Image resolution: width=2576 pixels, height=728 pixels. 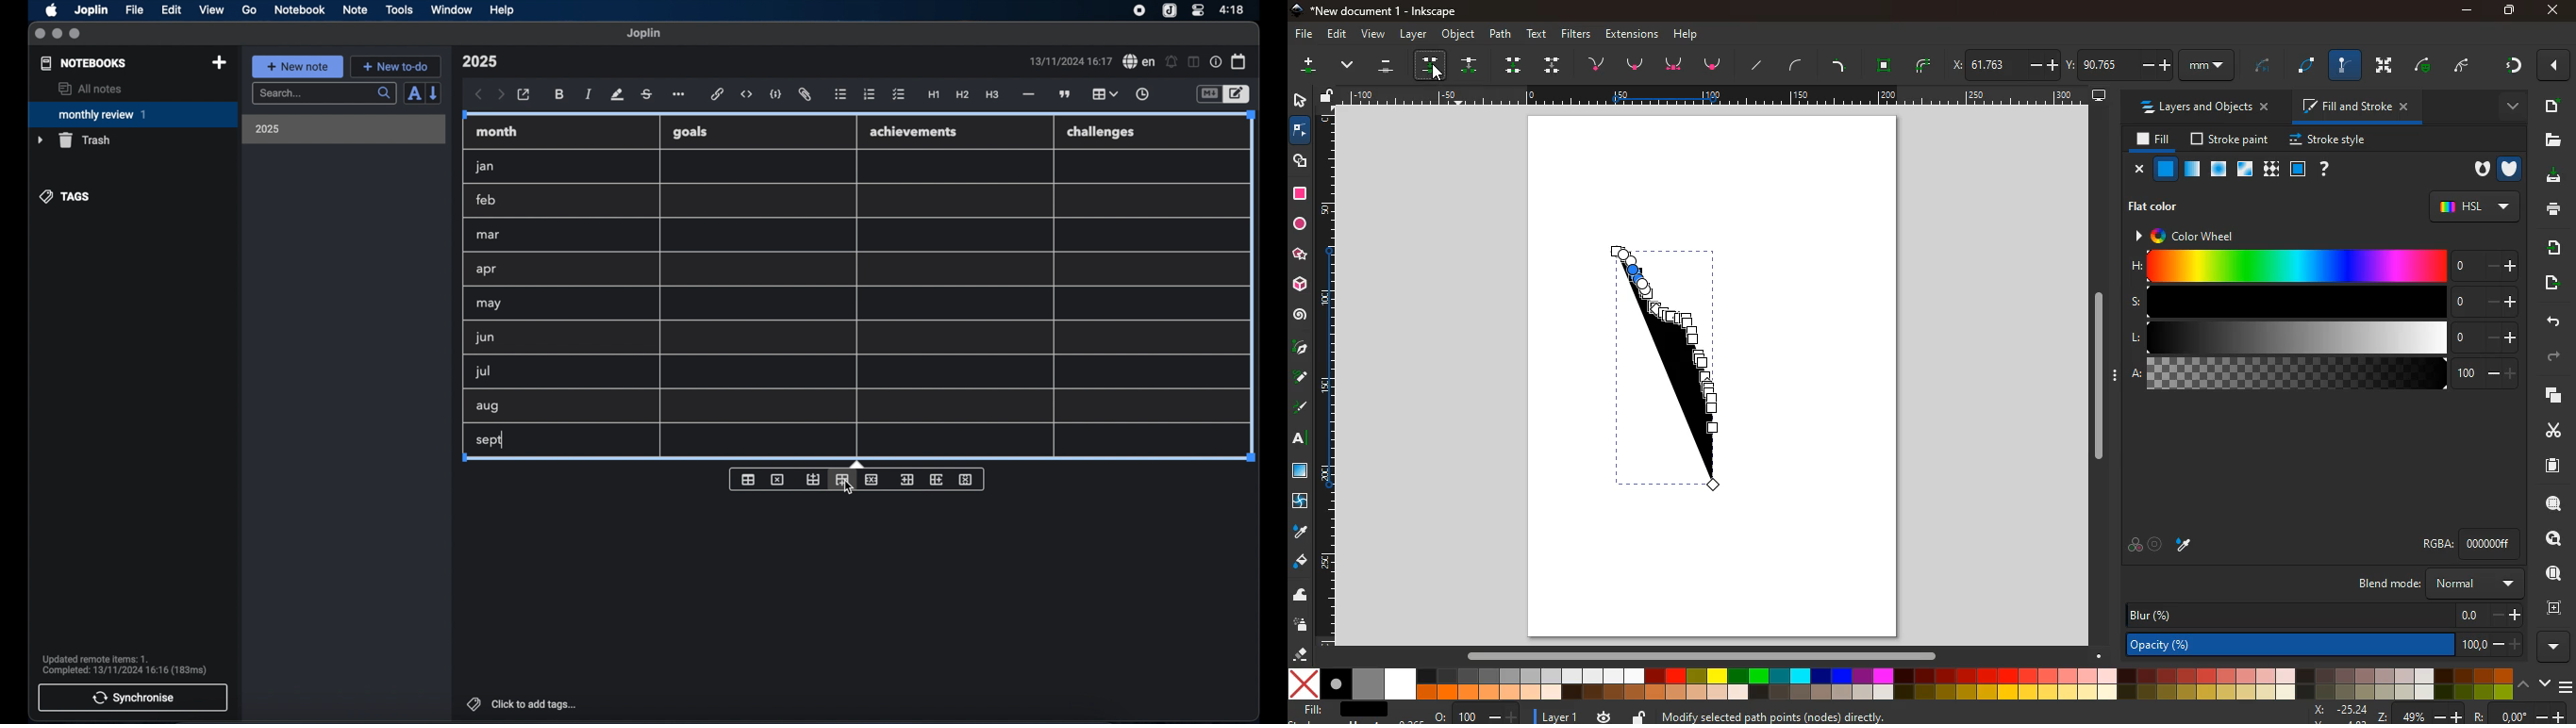 I want to click on fullscreen, so click(x=2386, y=65).